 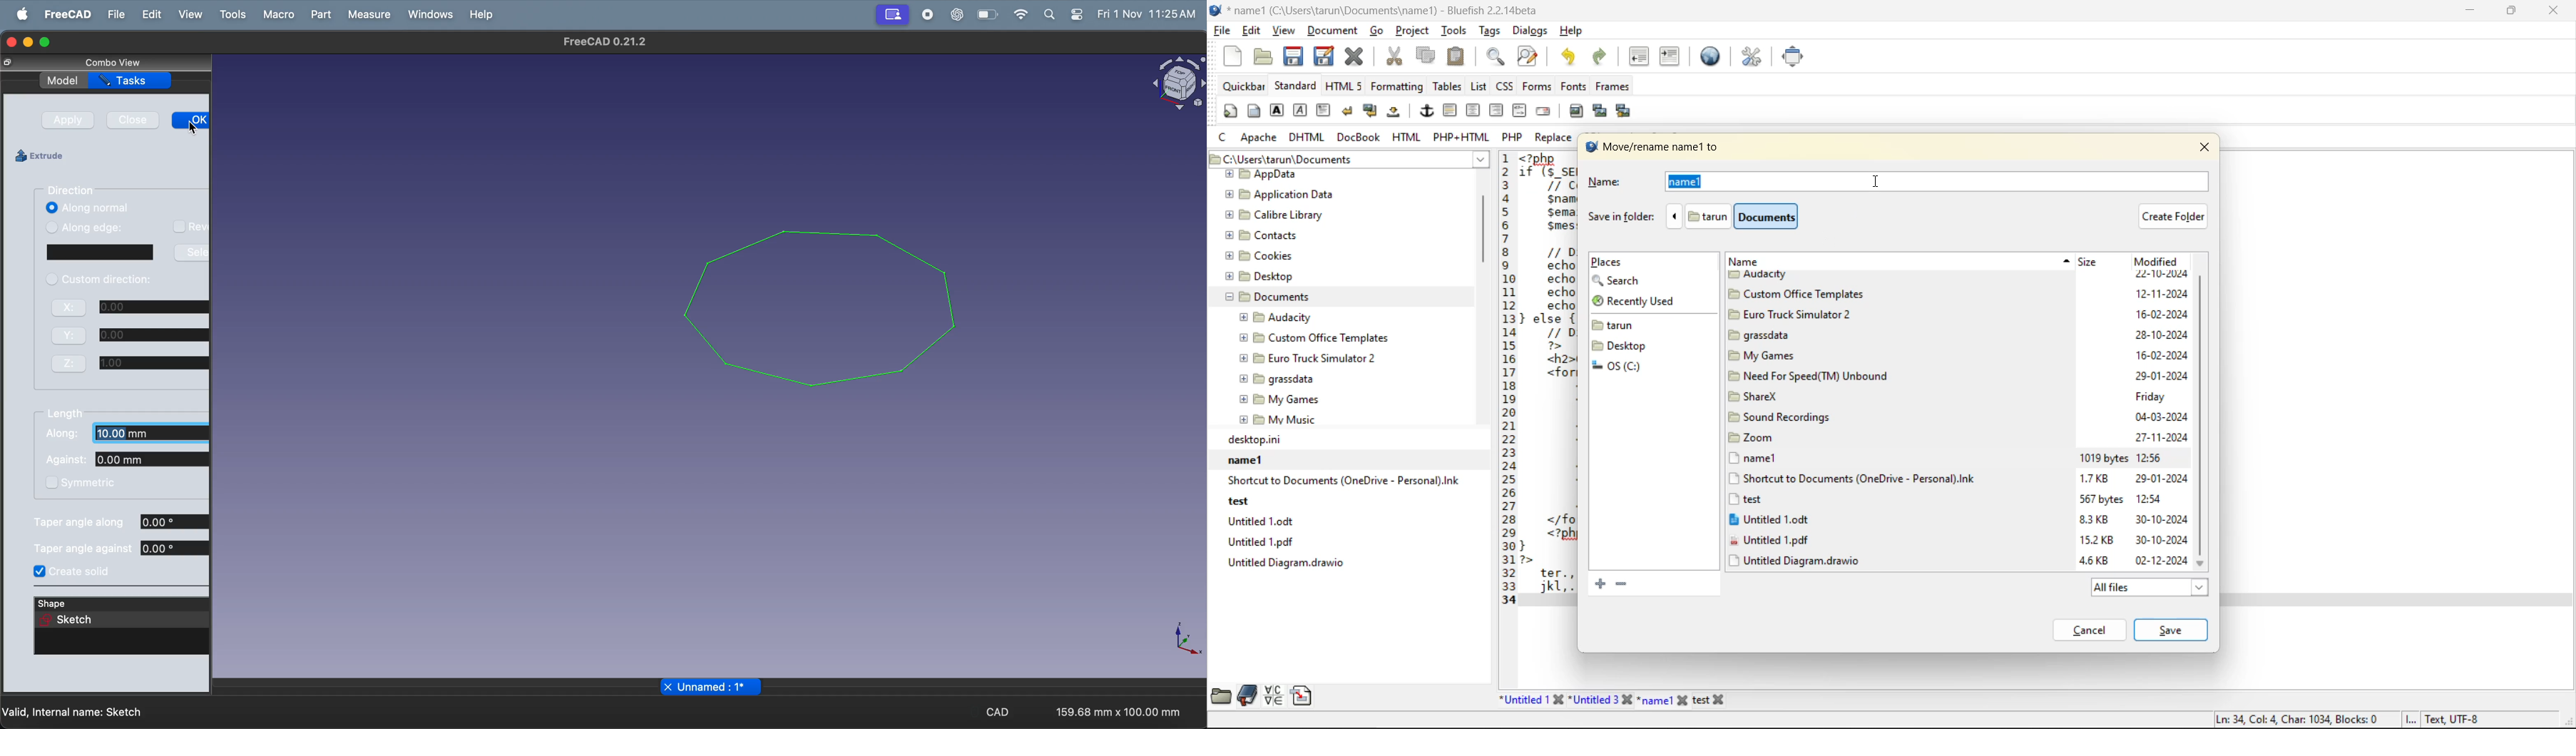 What do you see at coordinates (1878, 180) in the screenshot?
I see `insertion cursor` at bounding box center [1878, 180].